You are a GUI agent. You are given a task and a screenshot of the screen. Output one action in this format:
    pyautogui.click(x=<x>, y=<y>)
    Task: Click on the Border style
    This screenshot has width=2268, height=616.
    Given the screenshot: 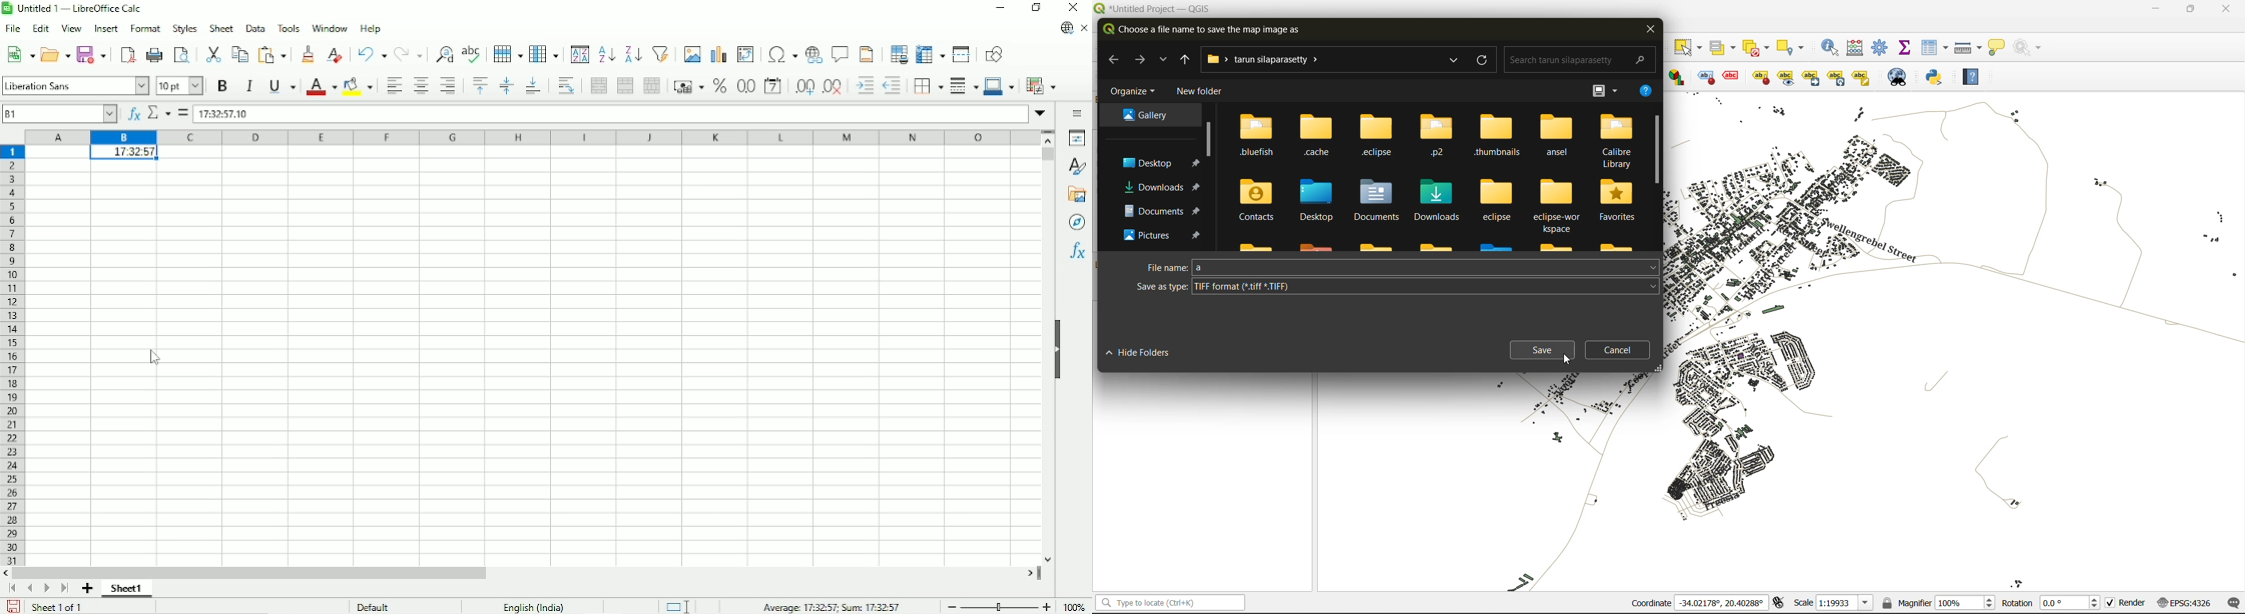 What is the action you would take?
    pyautogui.click(x=964, y=85)
    